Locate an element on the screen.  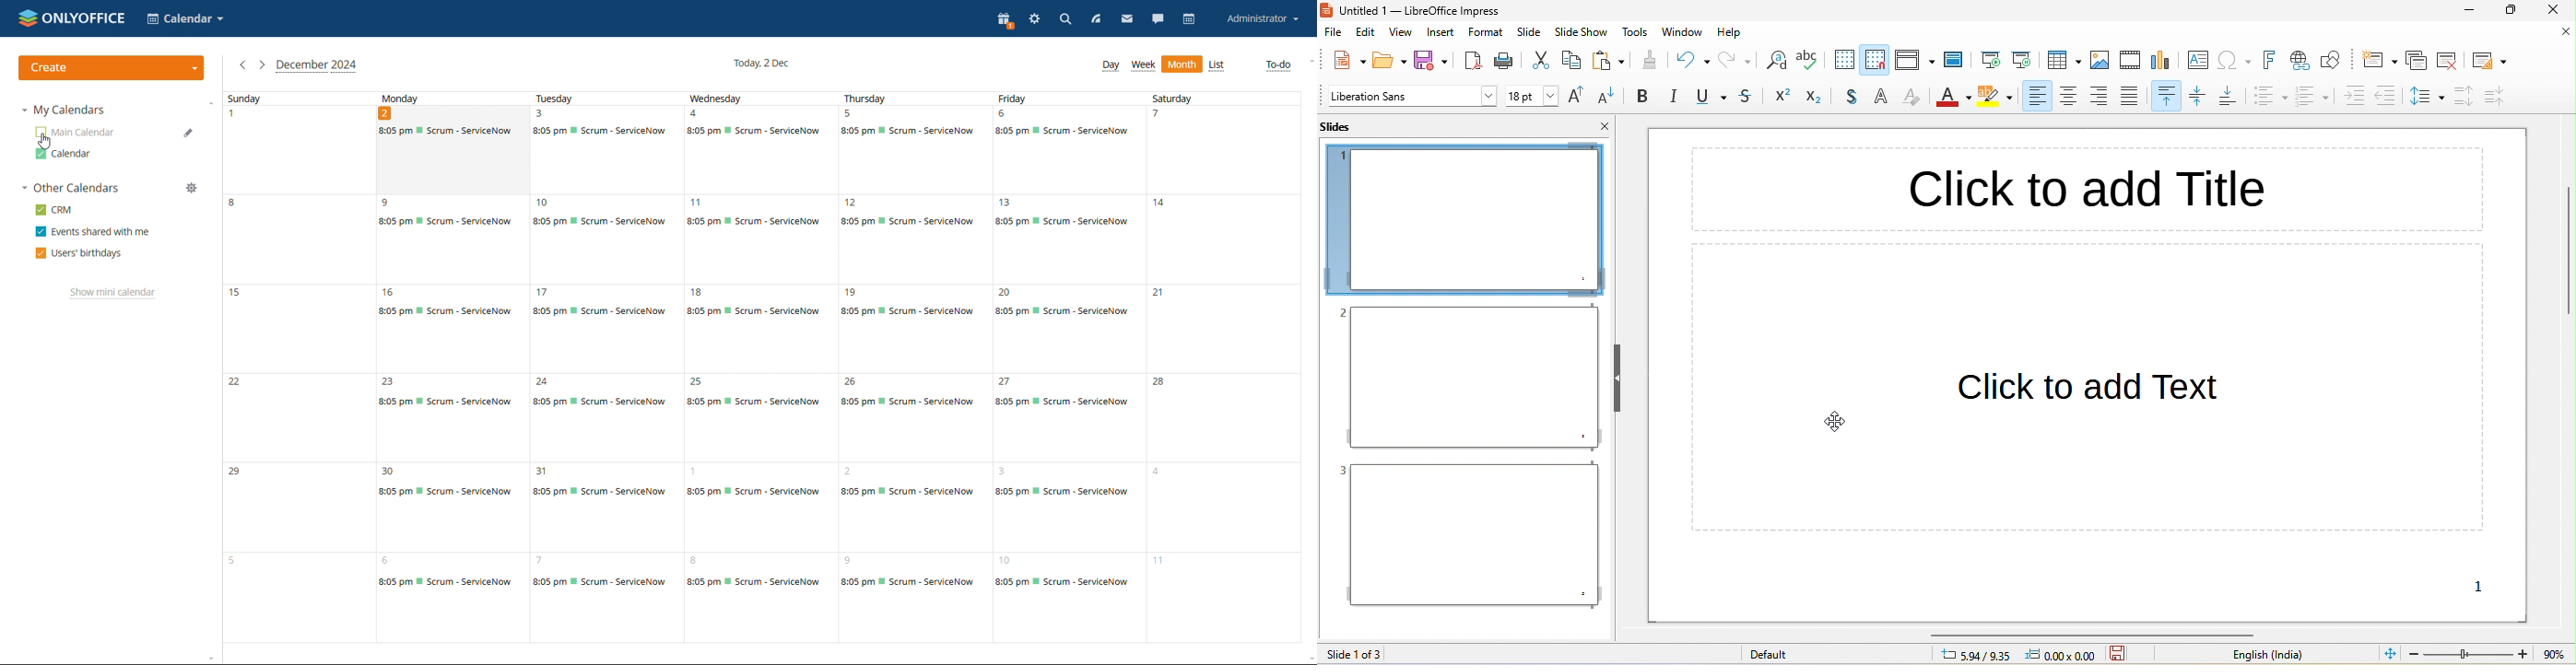
master slide is located at coordinates (1958, 59).